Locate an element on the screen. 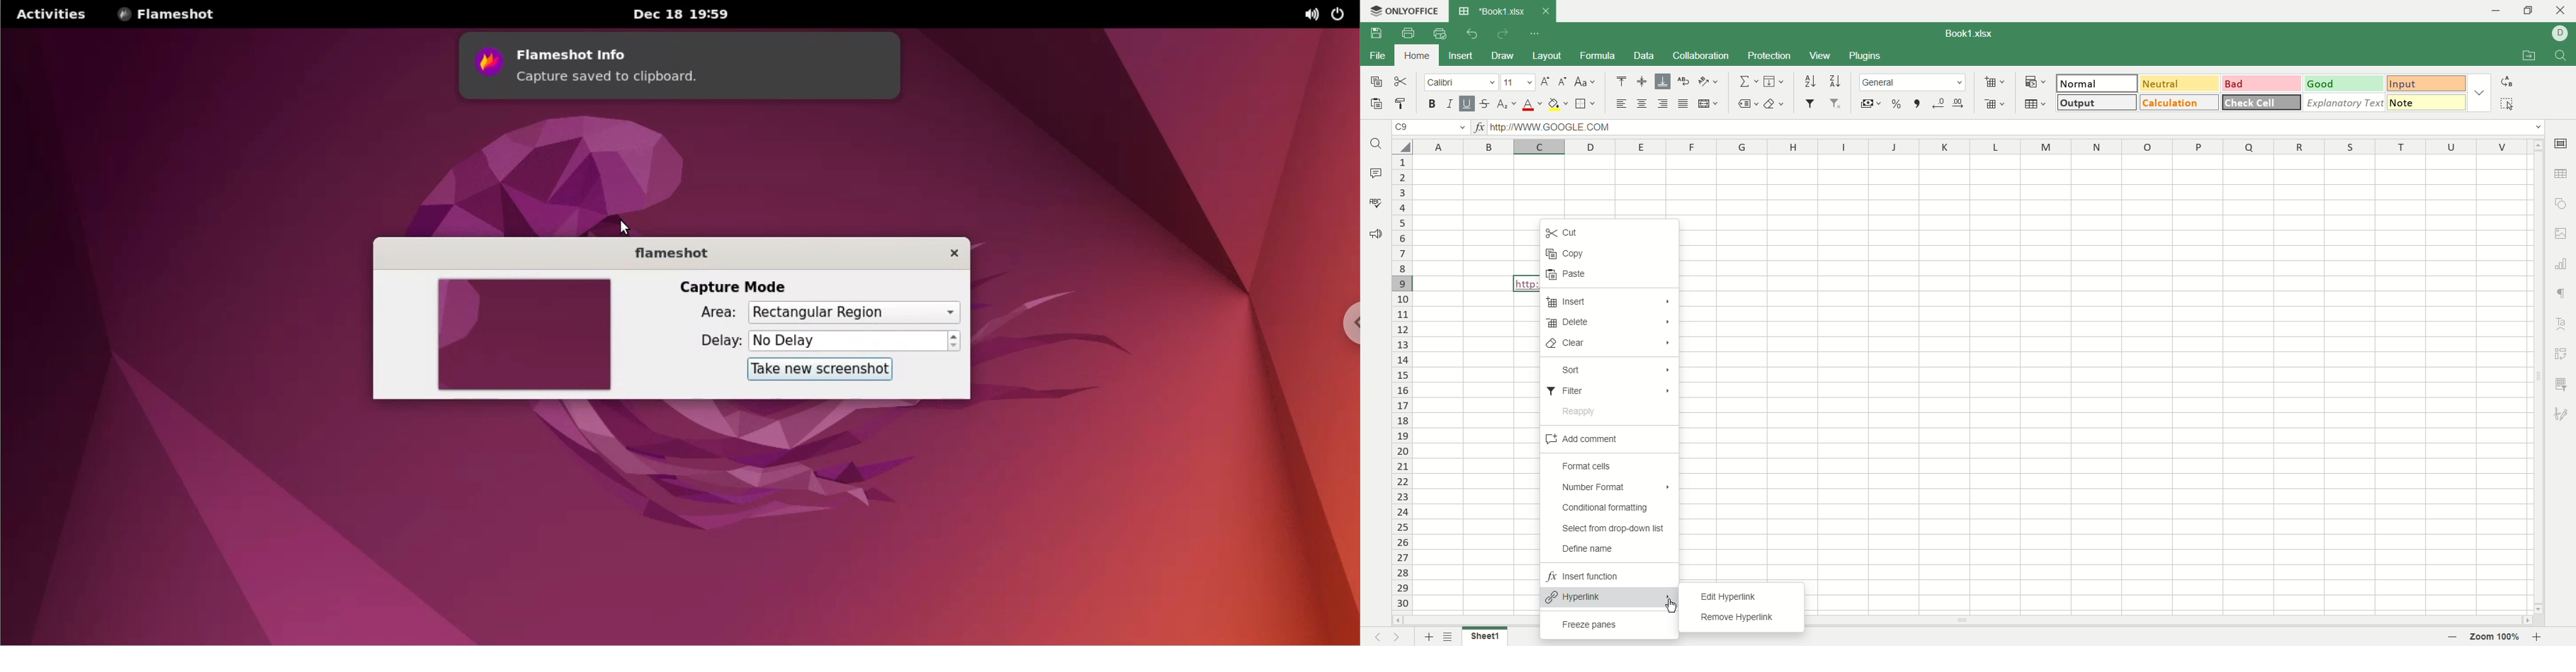  home is located at coordinates (1414, 55).